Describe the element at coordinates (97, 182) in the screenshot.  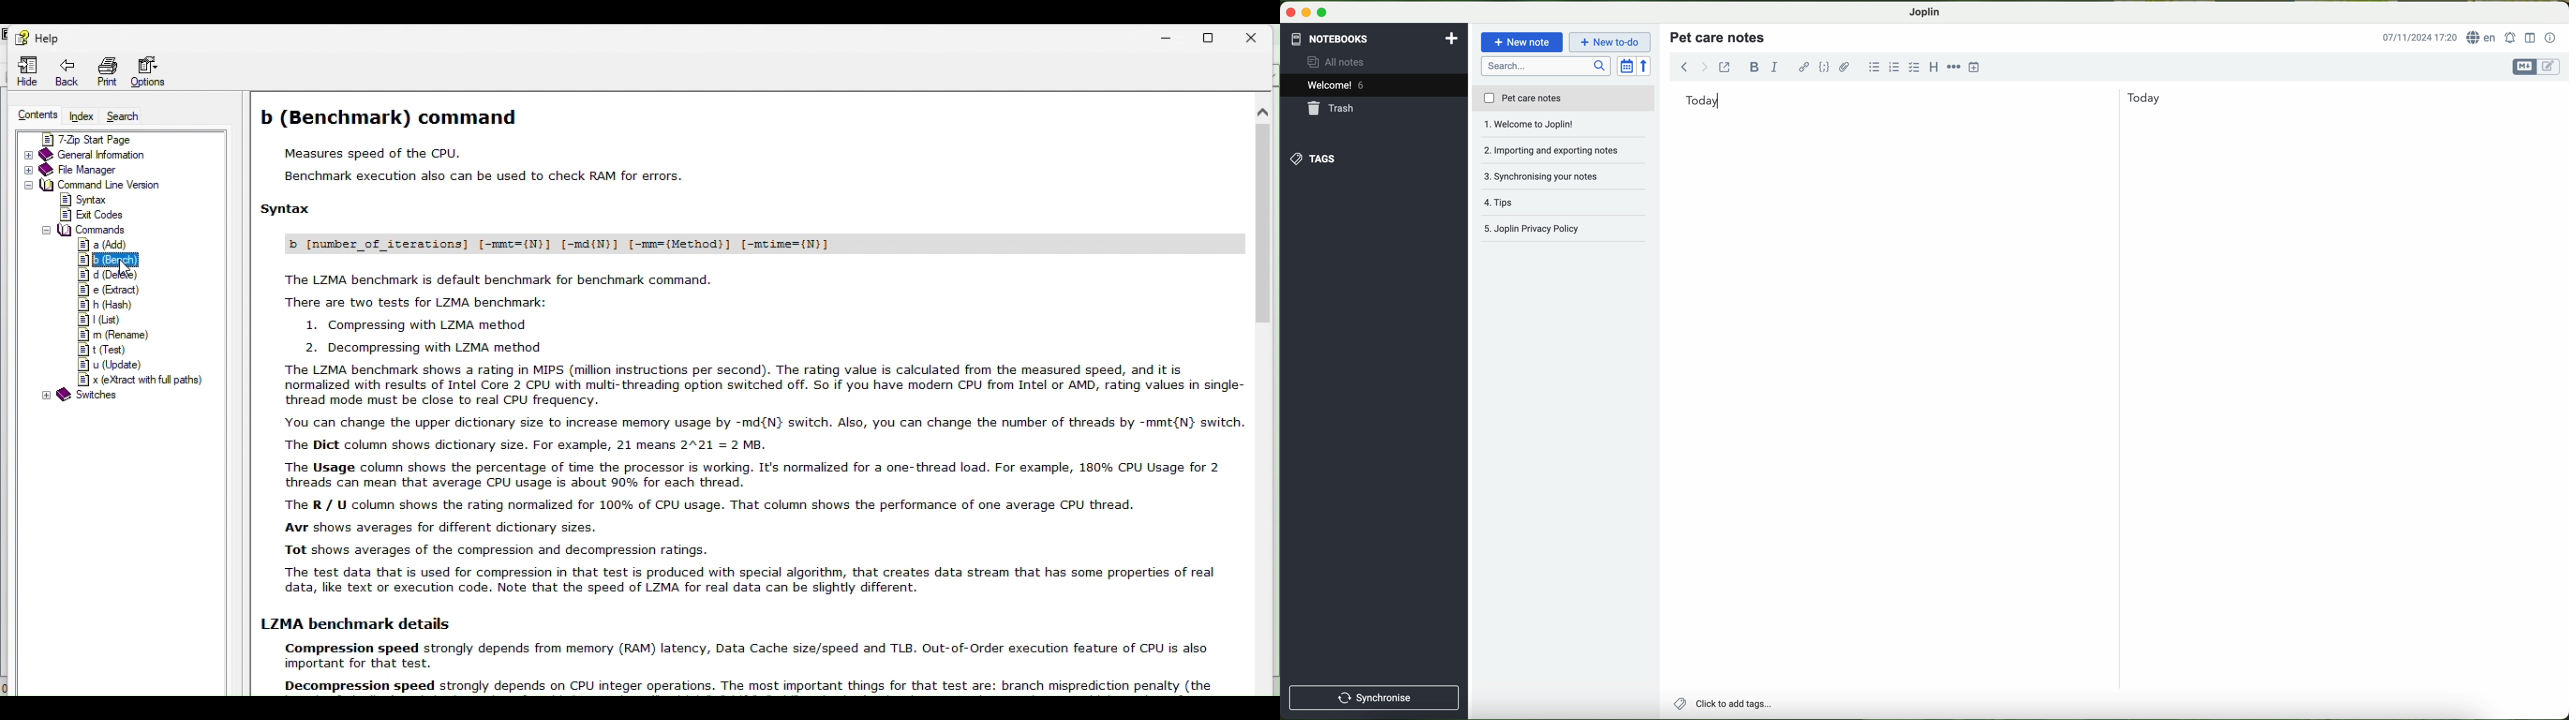
I see `Command line version` at that location.